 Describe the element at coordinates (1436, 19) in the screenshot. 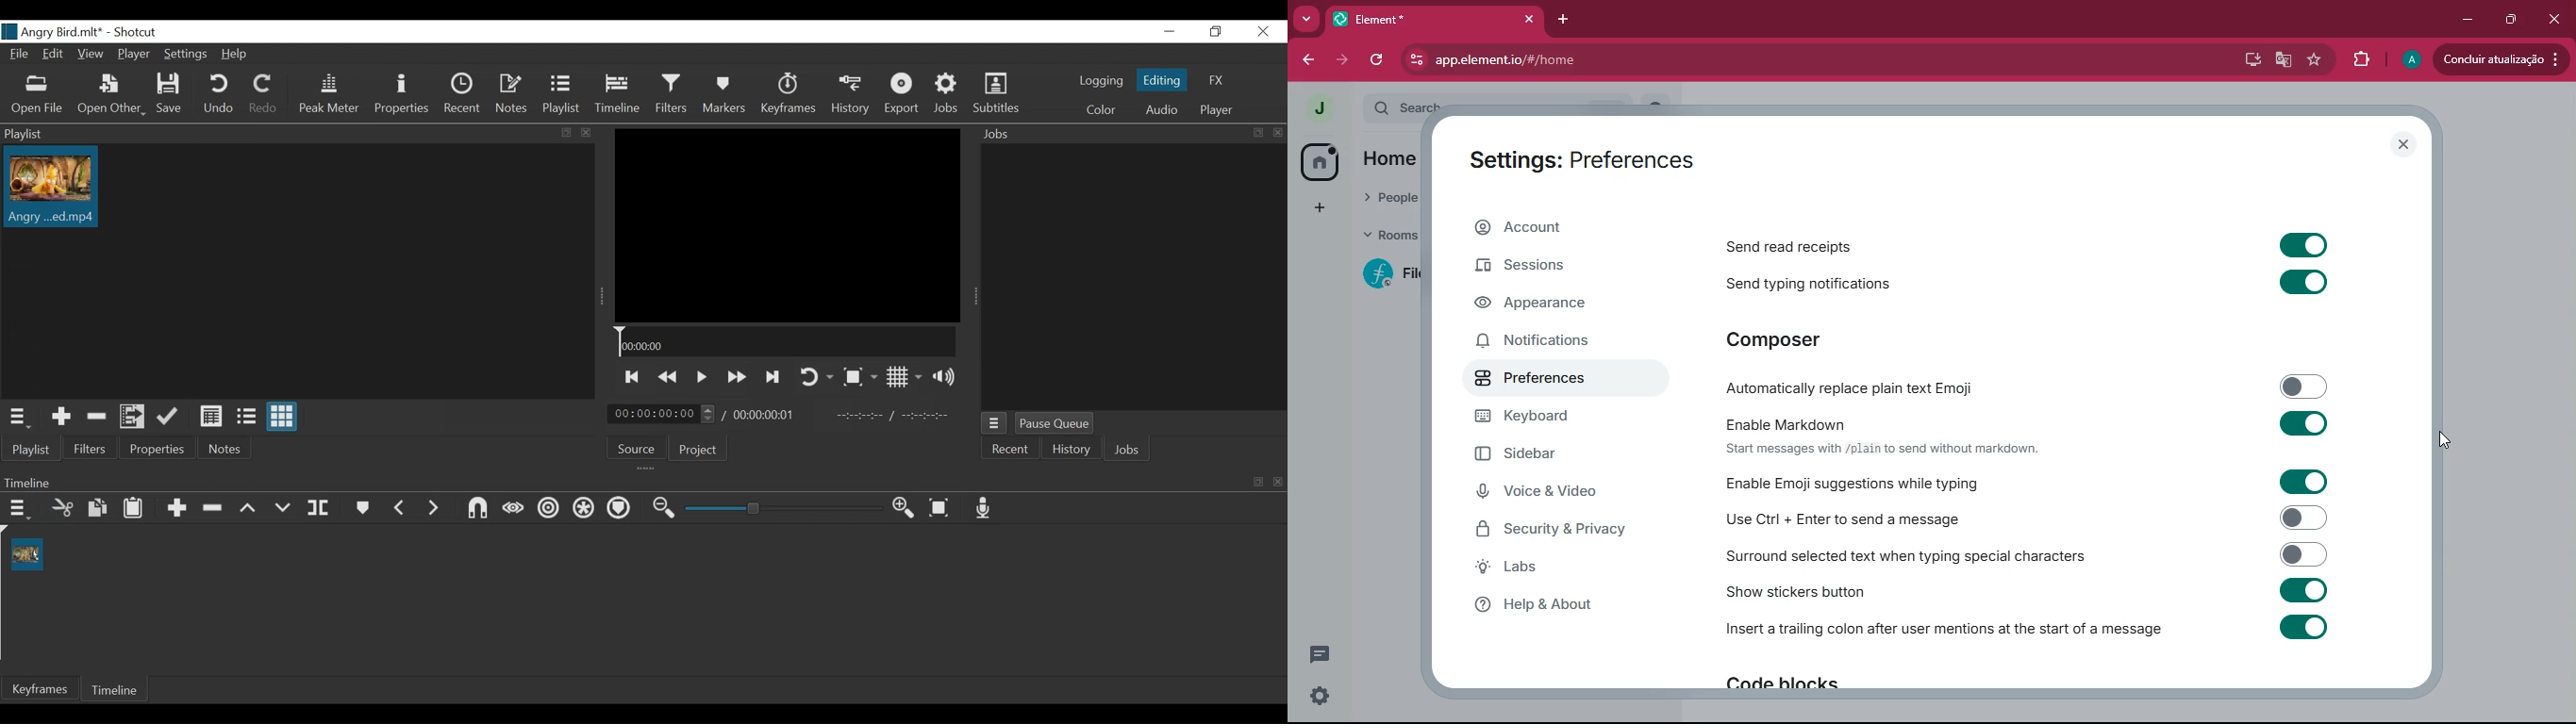

I see `element` at that location.